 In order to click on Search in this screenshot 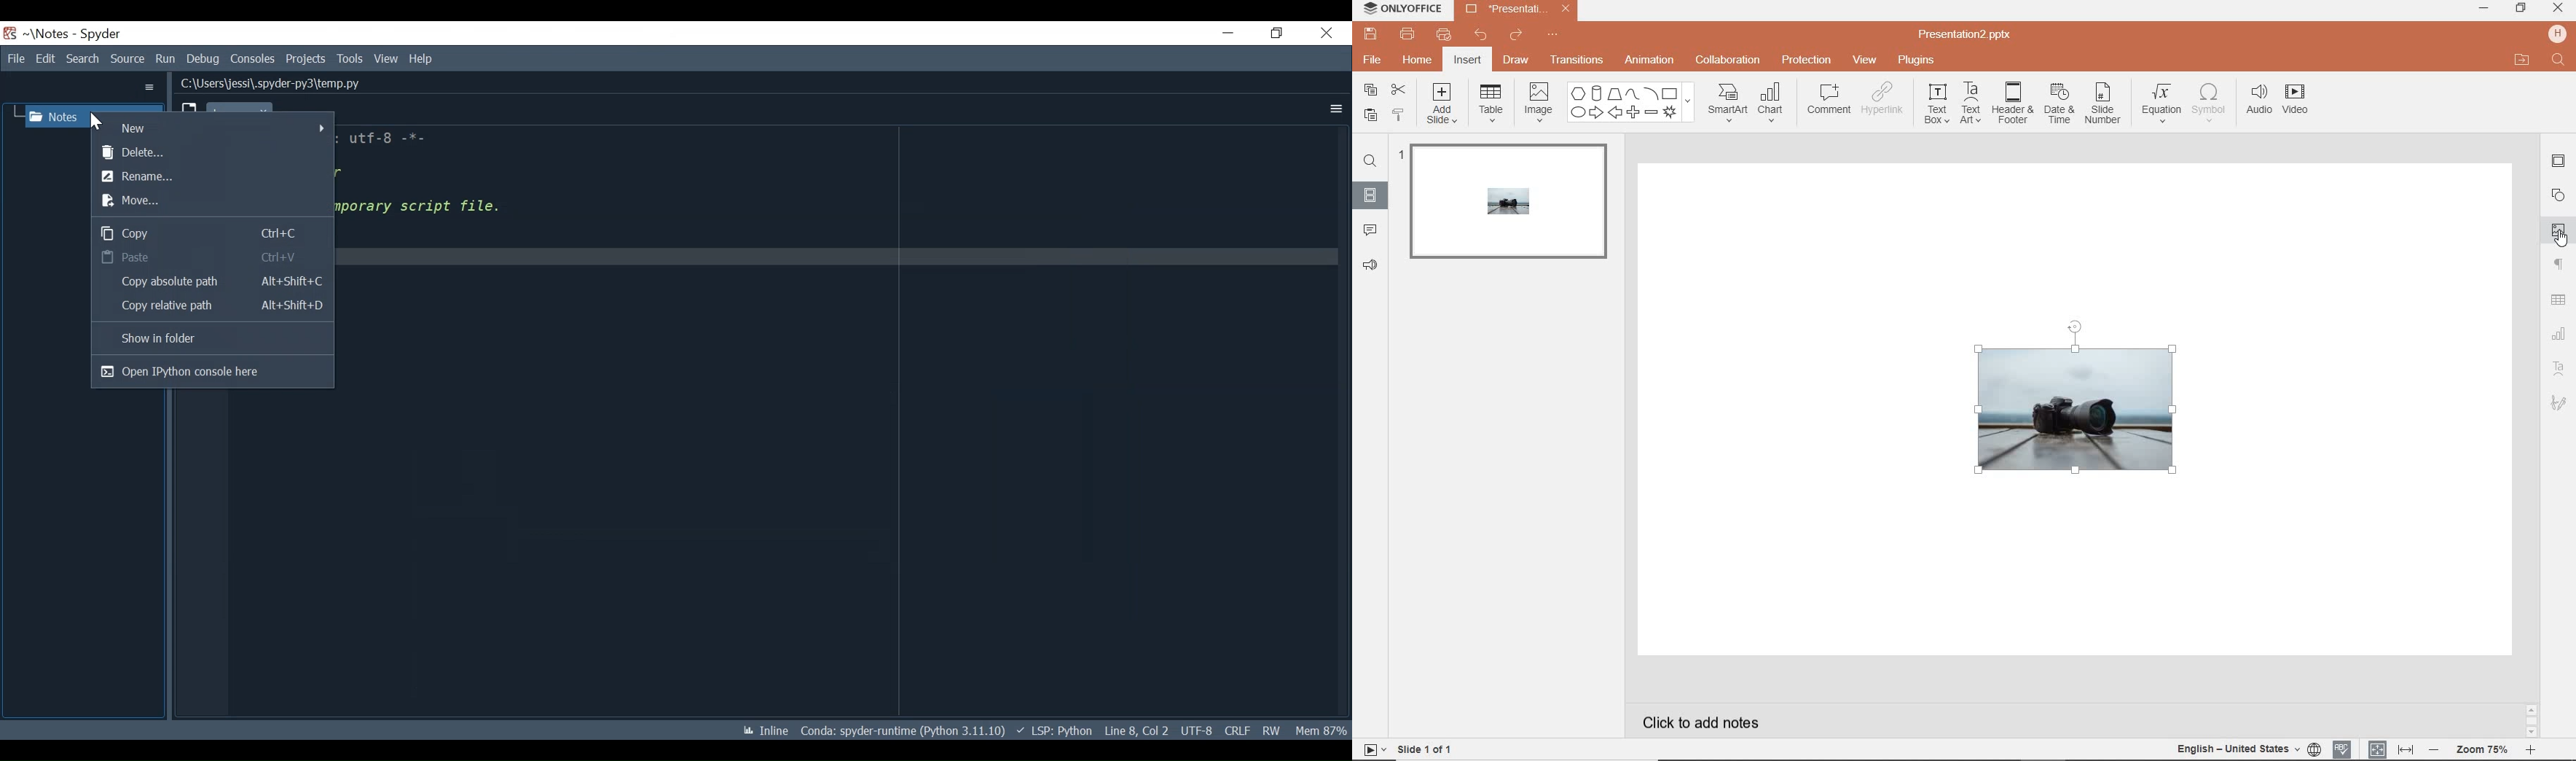, I will do `click(83, 58)`.